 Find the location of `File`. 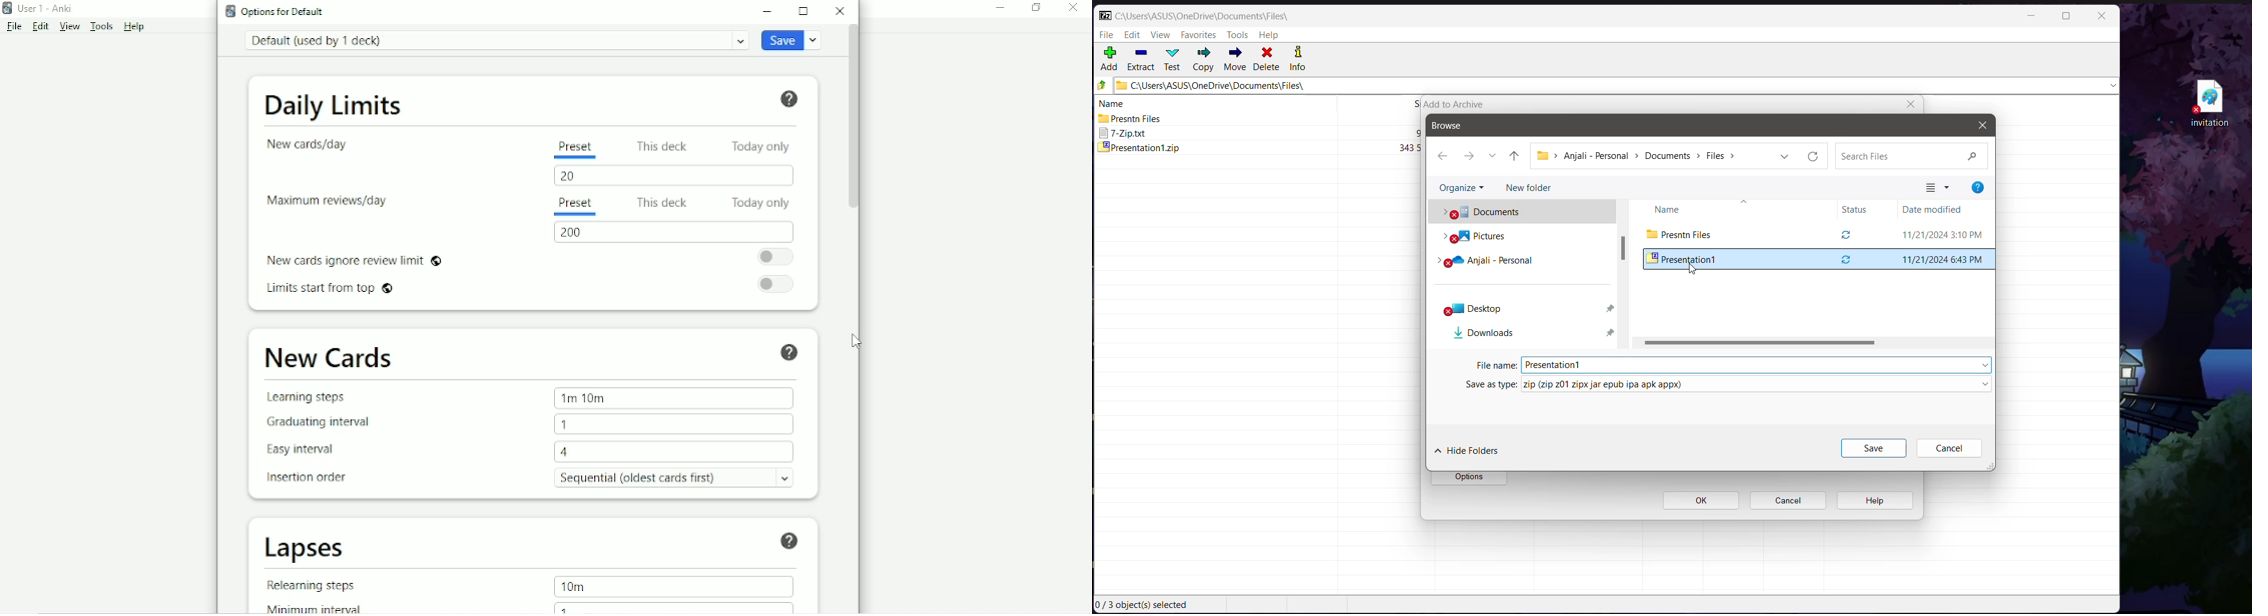

File is located at coordinates (14, 26).